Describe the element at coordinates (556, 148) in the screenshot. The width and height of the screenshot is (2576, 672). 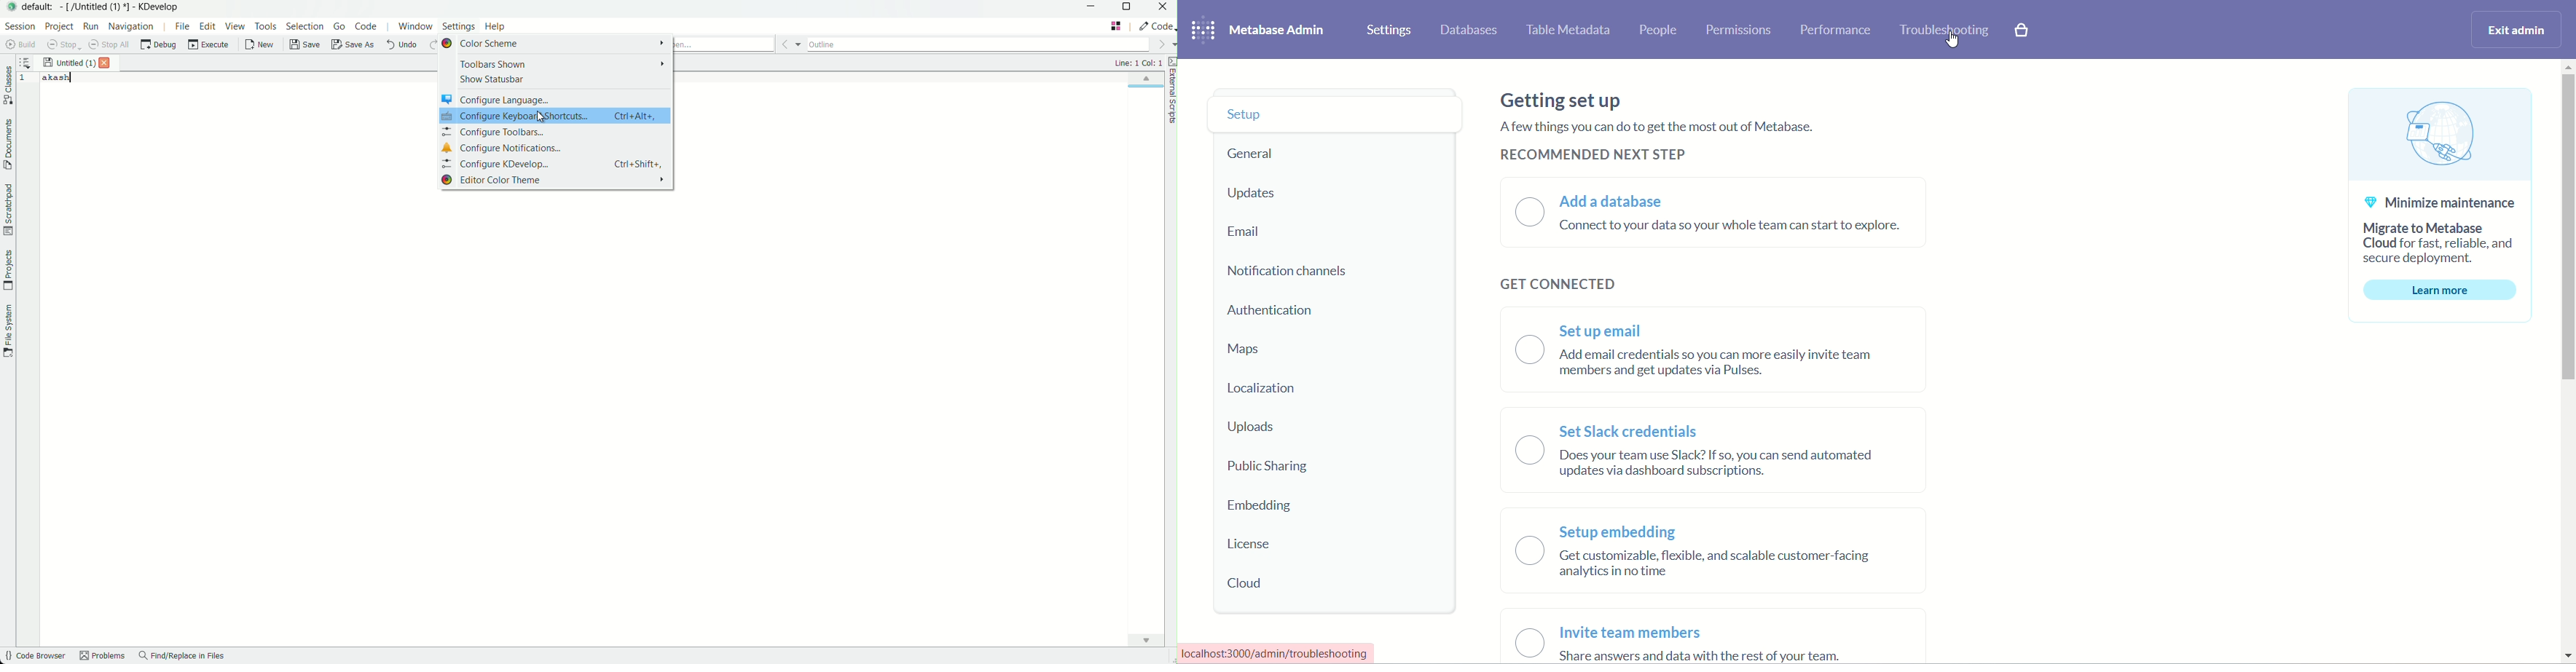
I see `configure notifications` at that location.